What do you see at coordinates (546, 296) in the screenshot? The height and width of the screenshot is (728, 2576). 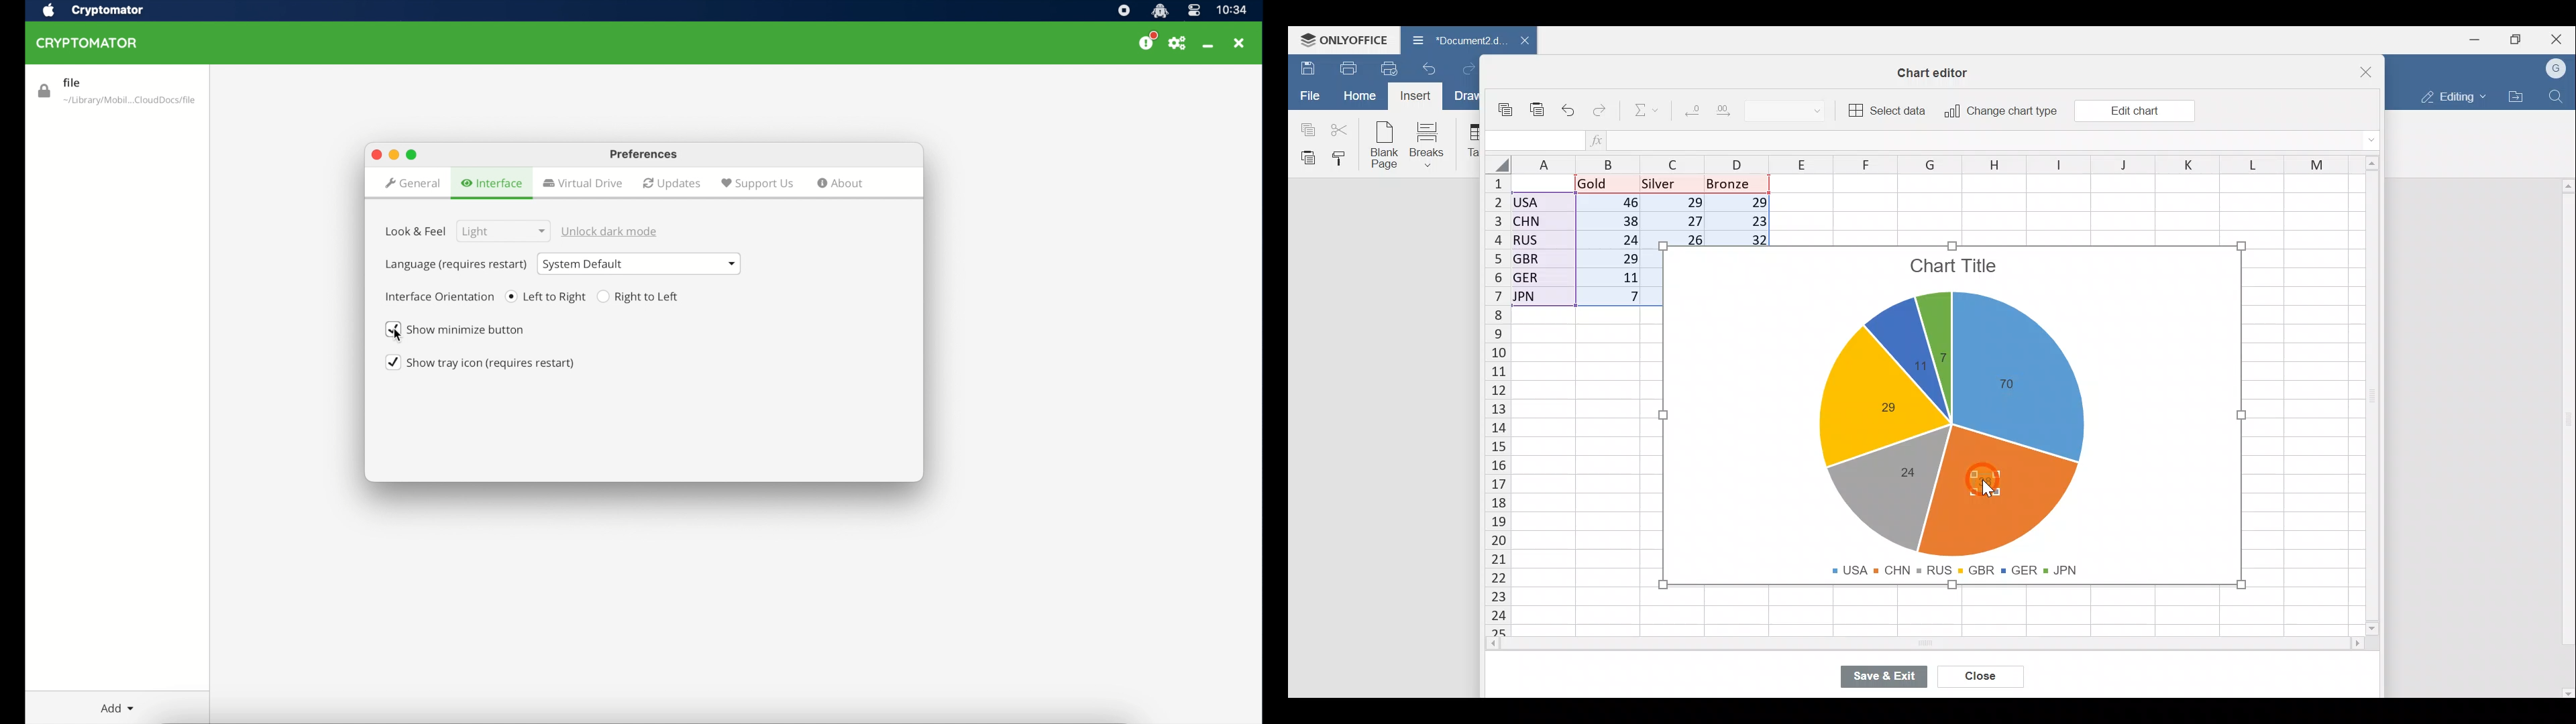 I see `radio button` at bounding box center [546, 296].